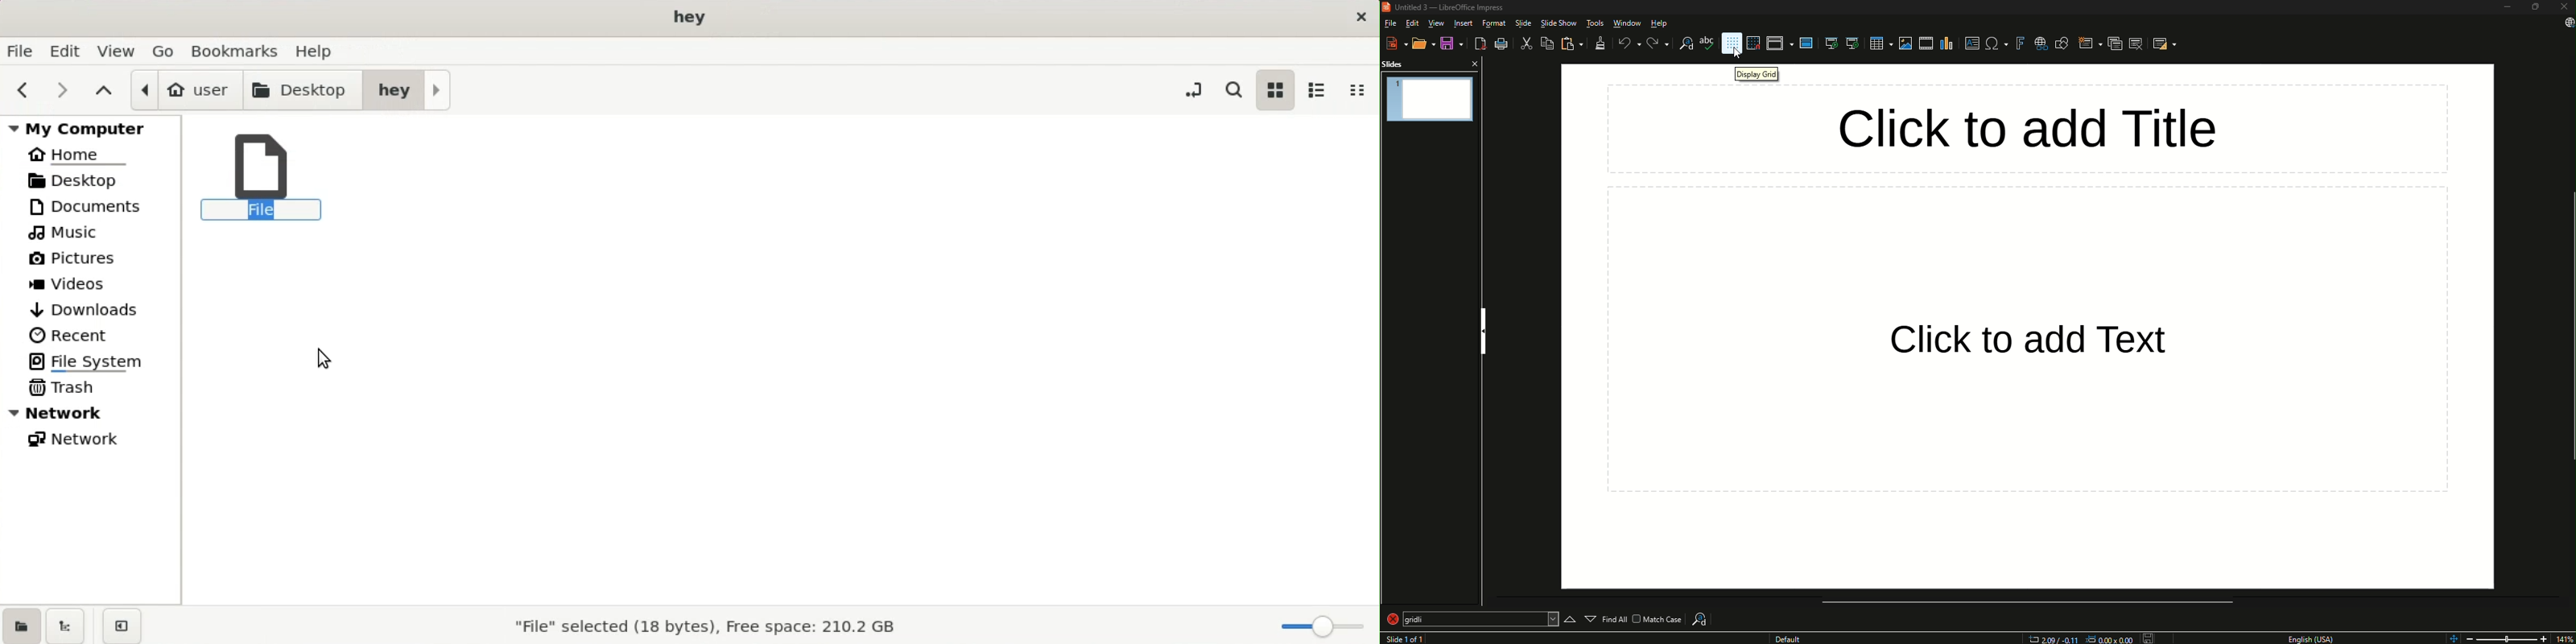  I want to click on Find and replace, so click(1681, 45).